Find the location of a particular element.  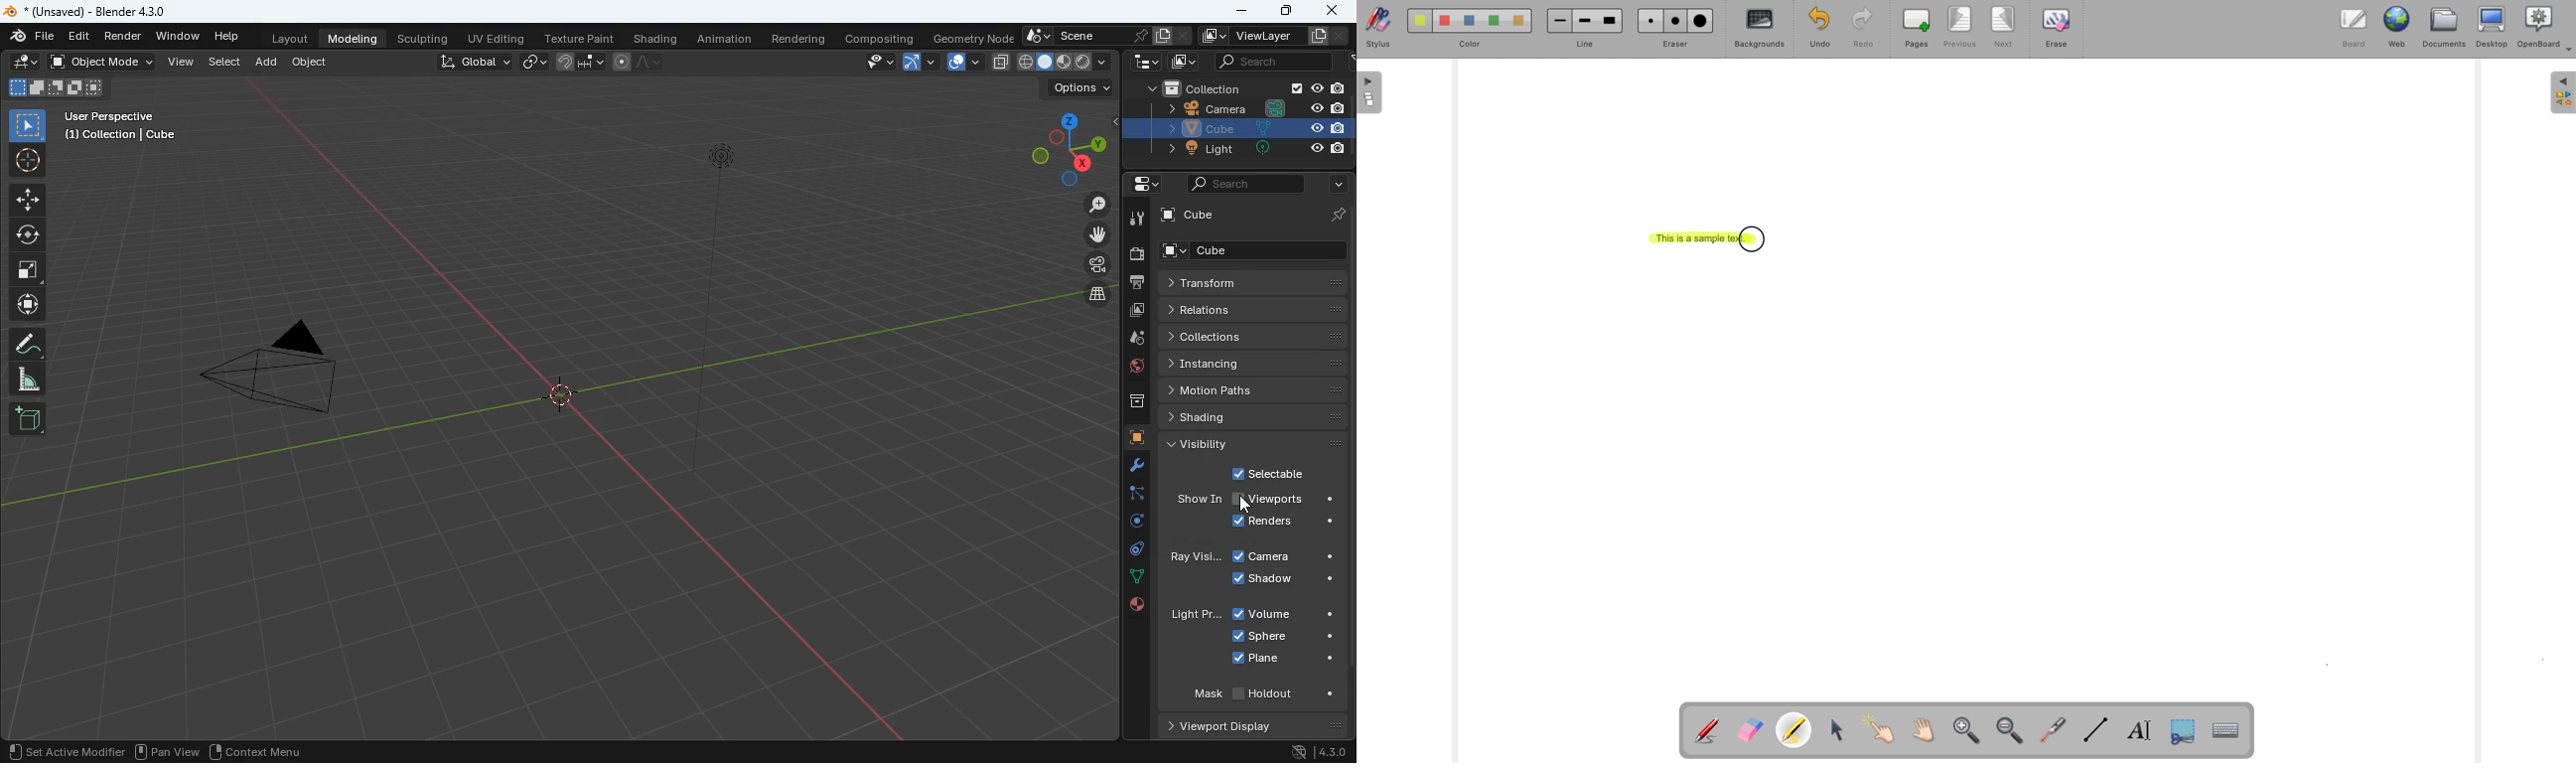

view ports is located at coordinates (1275, 501).